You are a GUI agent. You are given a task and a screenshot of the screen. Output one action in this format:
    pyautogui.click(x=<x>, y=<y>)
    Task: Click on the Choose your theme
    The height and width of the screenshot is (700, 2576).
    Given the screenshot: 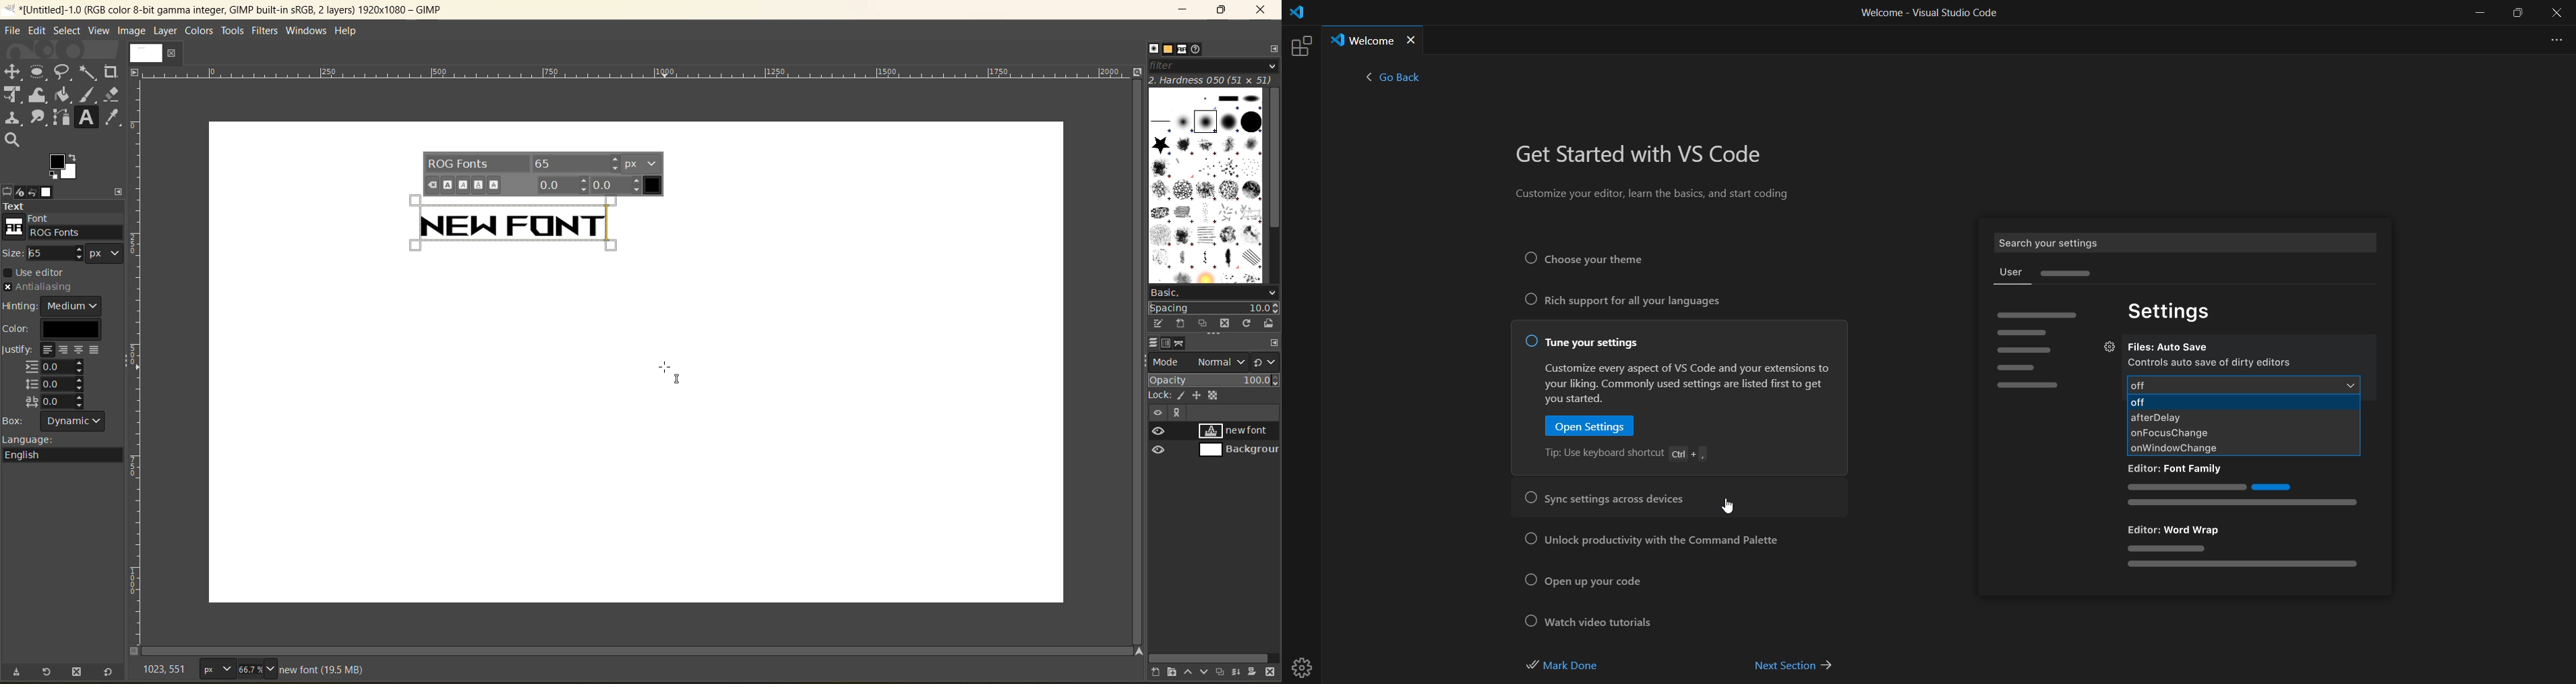 What is the action you would take?
    pyautogui.click(x=1602, y=258)
    